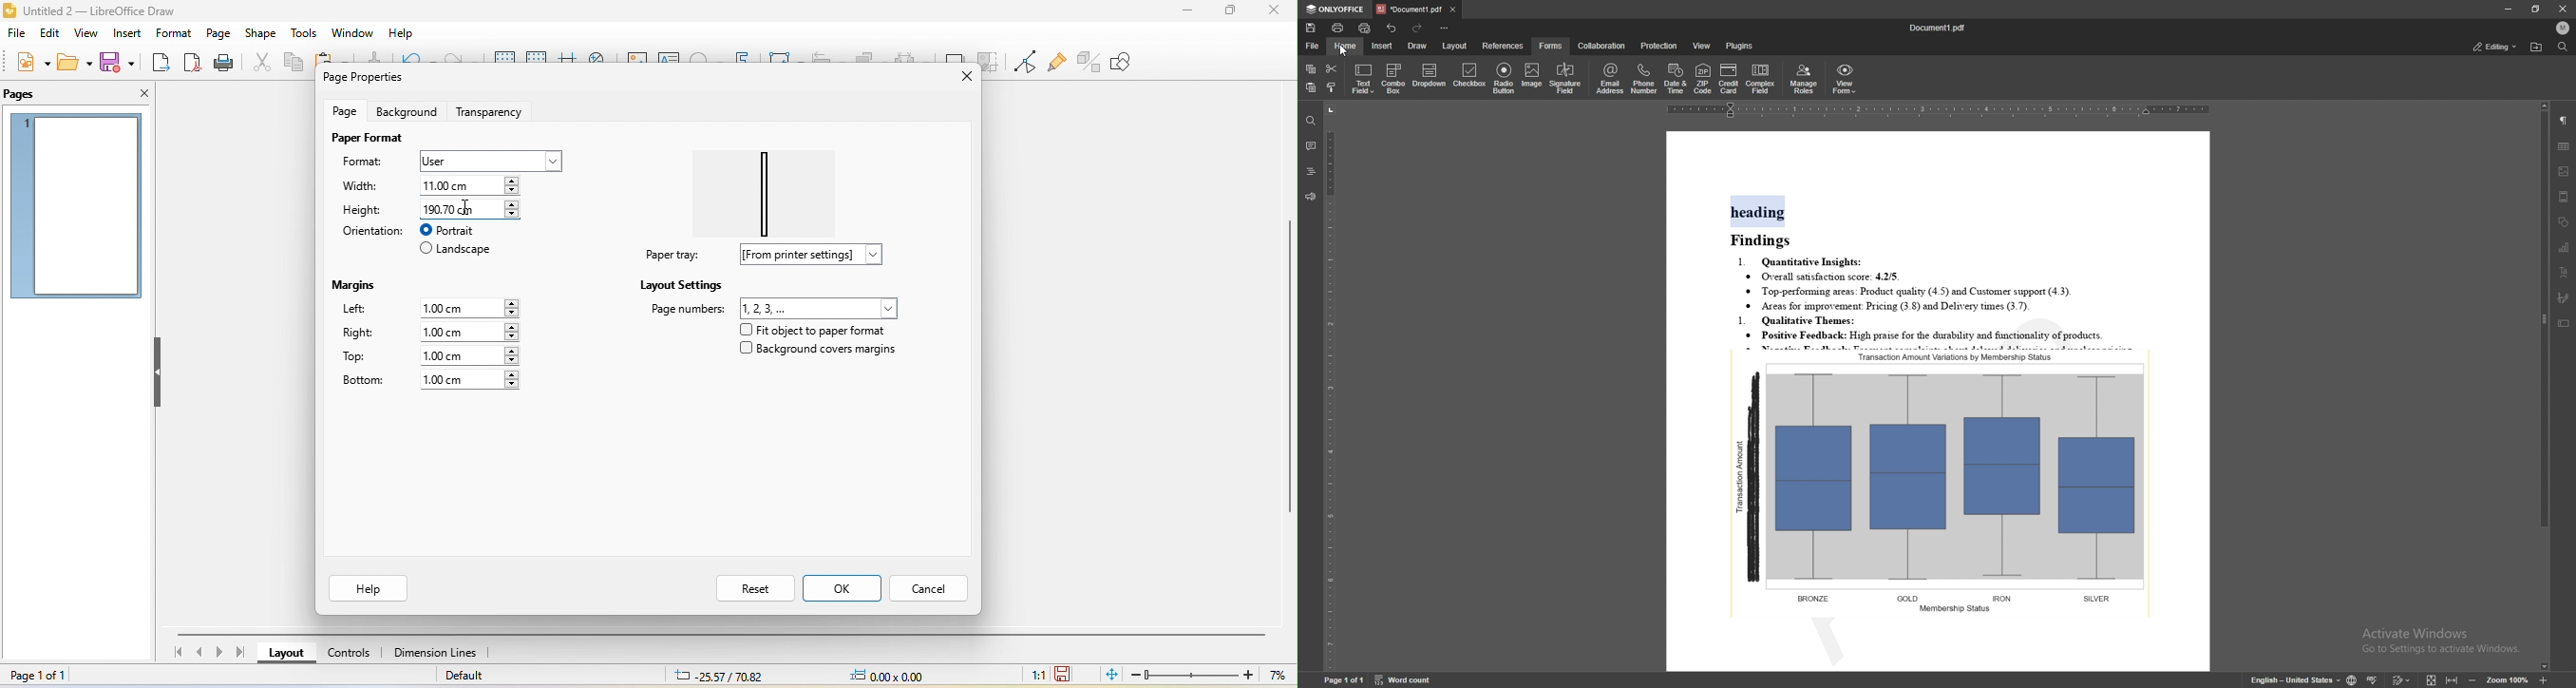 The width and height of the screenshot is (2576, 700). I want to click on customize toolbar, so click(1445, 29).